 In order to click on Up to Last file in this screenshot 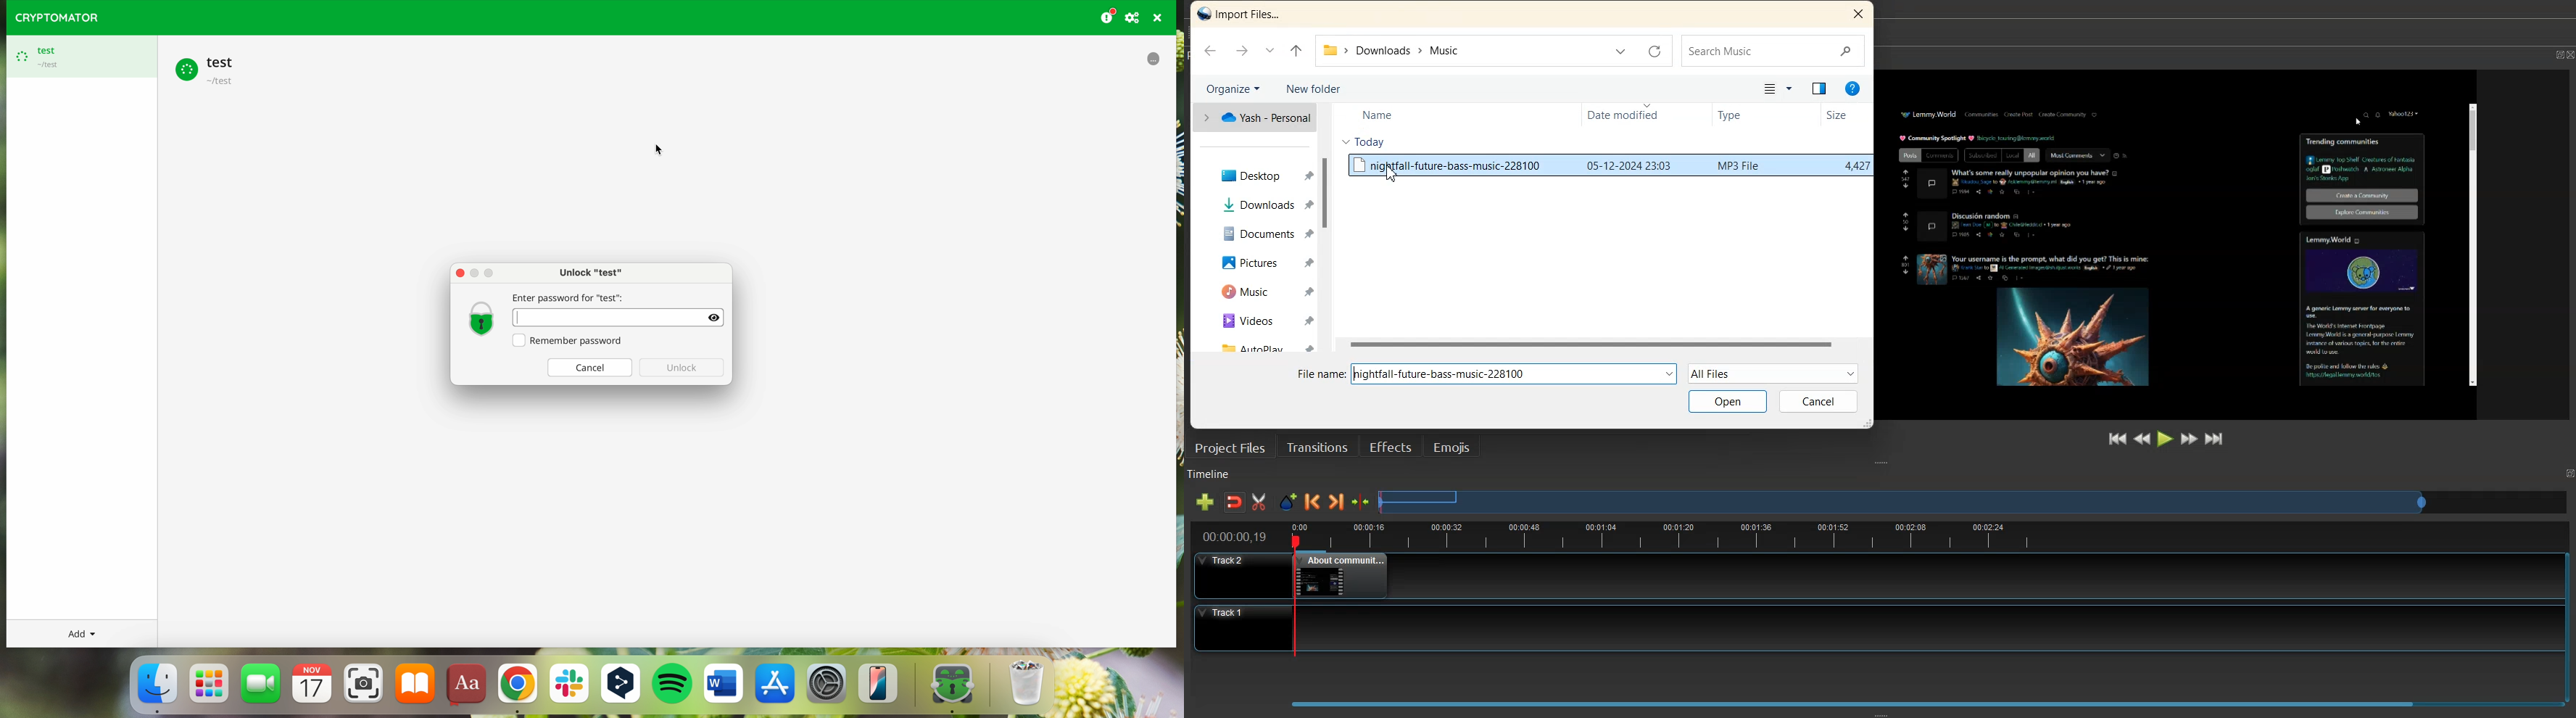, I will do `click(1296, 51)`.